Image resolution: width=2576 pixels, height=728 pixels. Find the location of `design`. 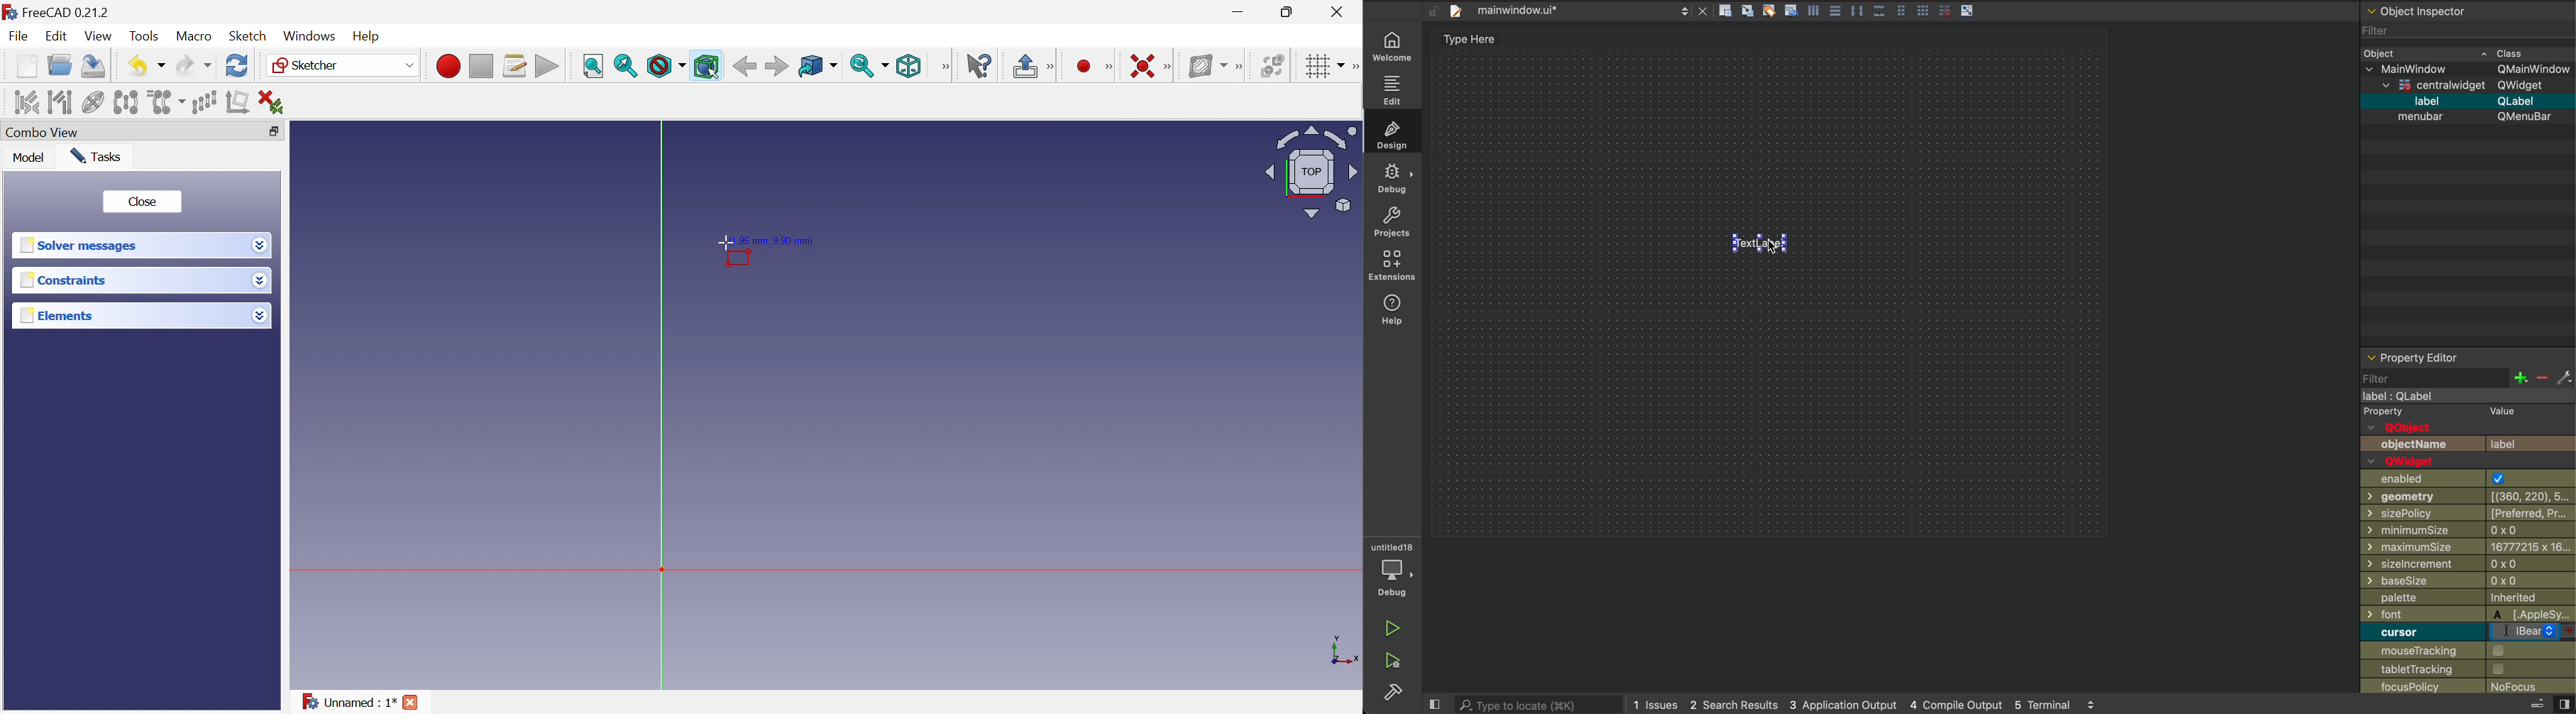

design is located at coordinates (1394, 135).